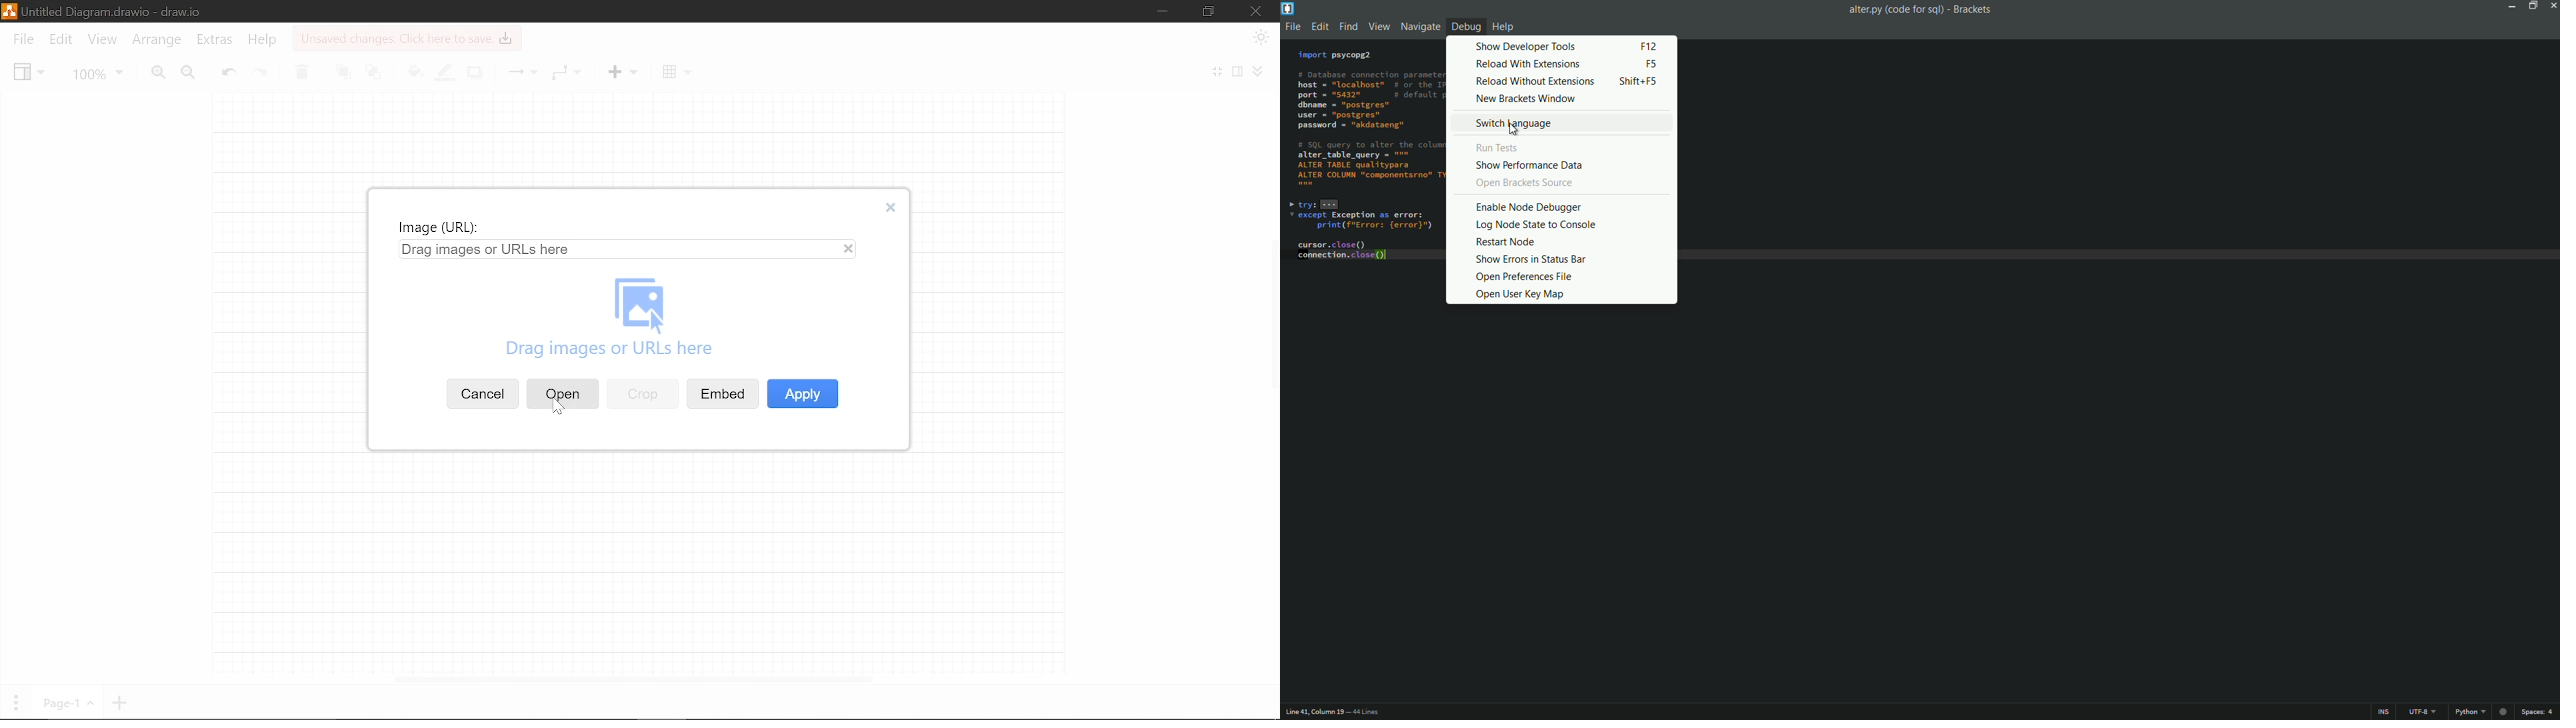 Image resolution: width=2576 pixels, height=728 pixels. I want to click on open user key map, so click(1520, 293).